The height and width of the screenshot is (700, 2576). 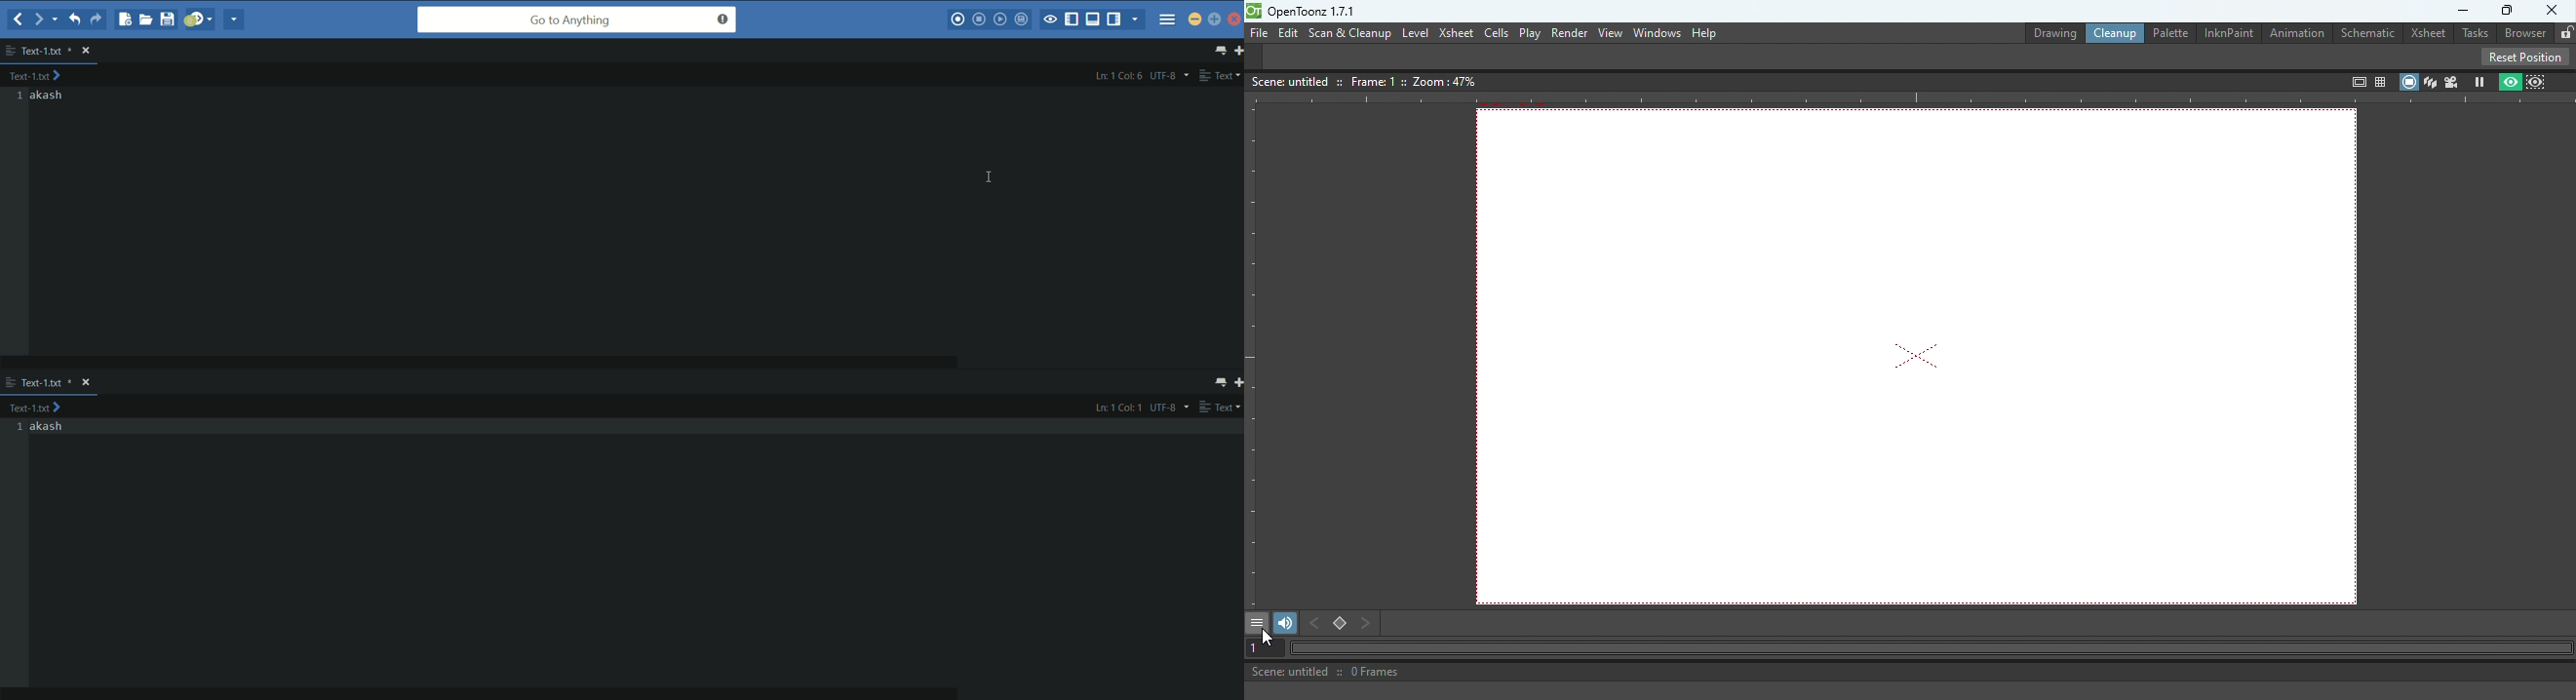 What do you see at coordinates (2479, 81) in the screenshot?
I see `Freeze` at bounding box center [2479, 81].